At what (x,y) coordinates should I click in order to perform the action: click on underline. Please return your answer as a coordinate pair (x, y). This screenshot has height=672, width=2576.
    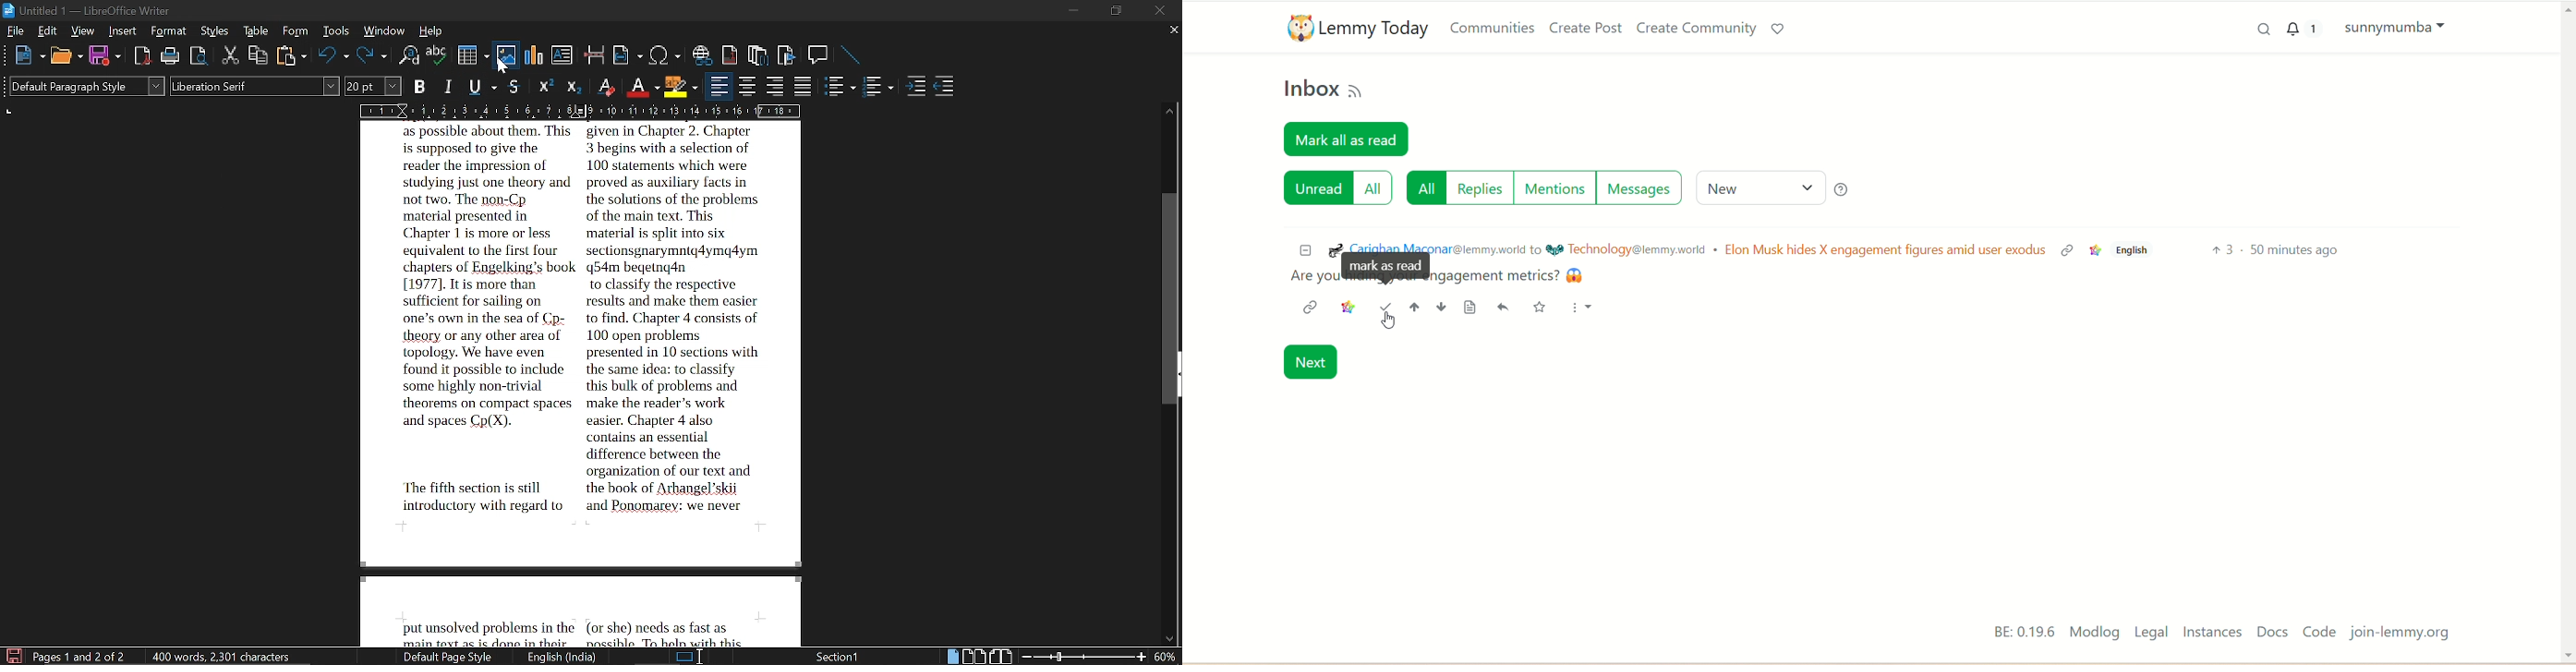
    Looking at the image, I should click on (482, 88).